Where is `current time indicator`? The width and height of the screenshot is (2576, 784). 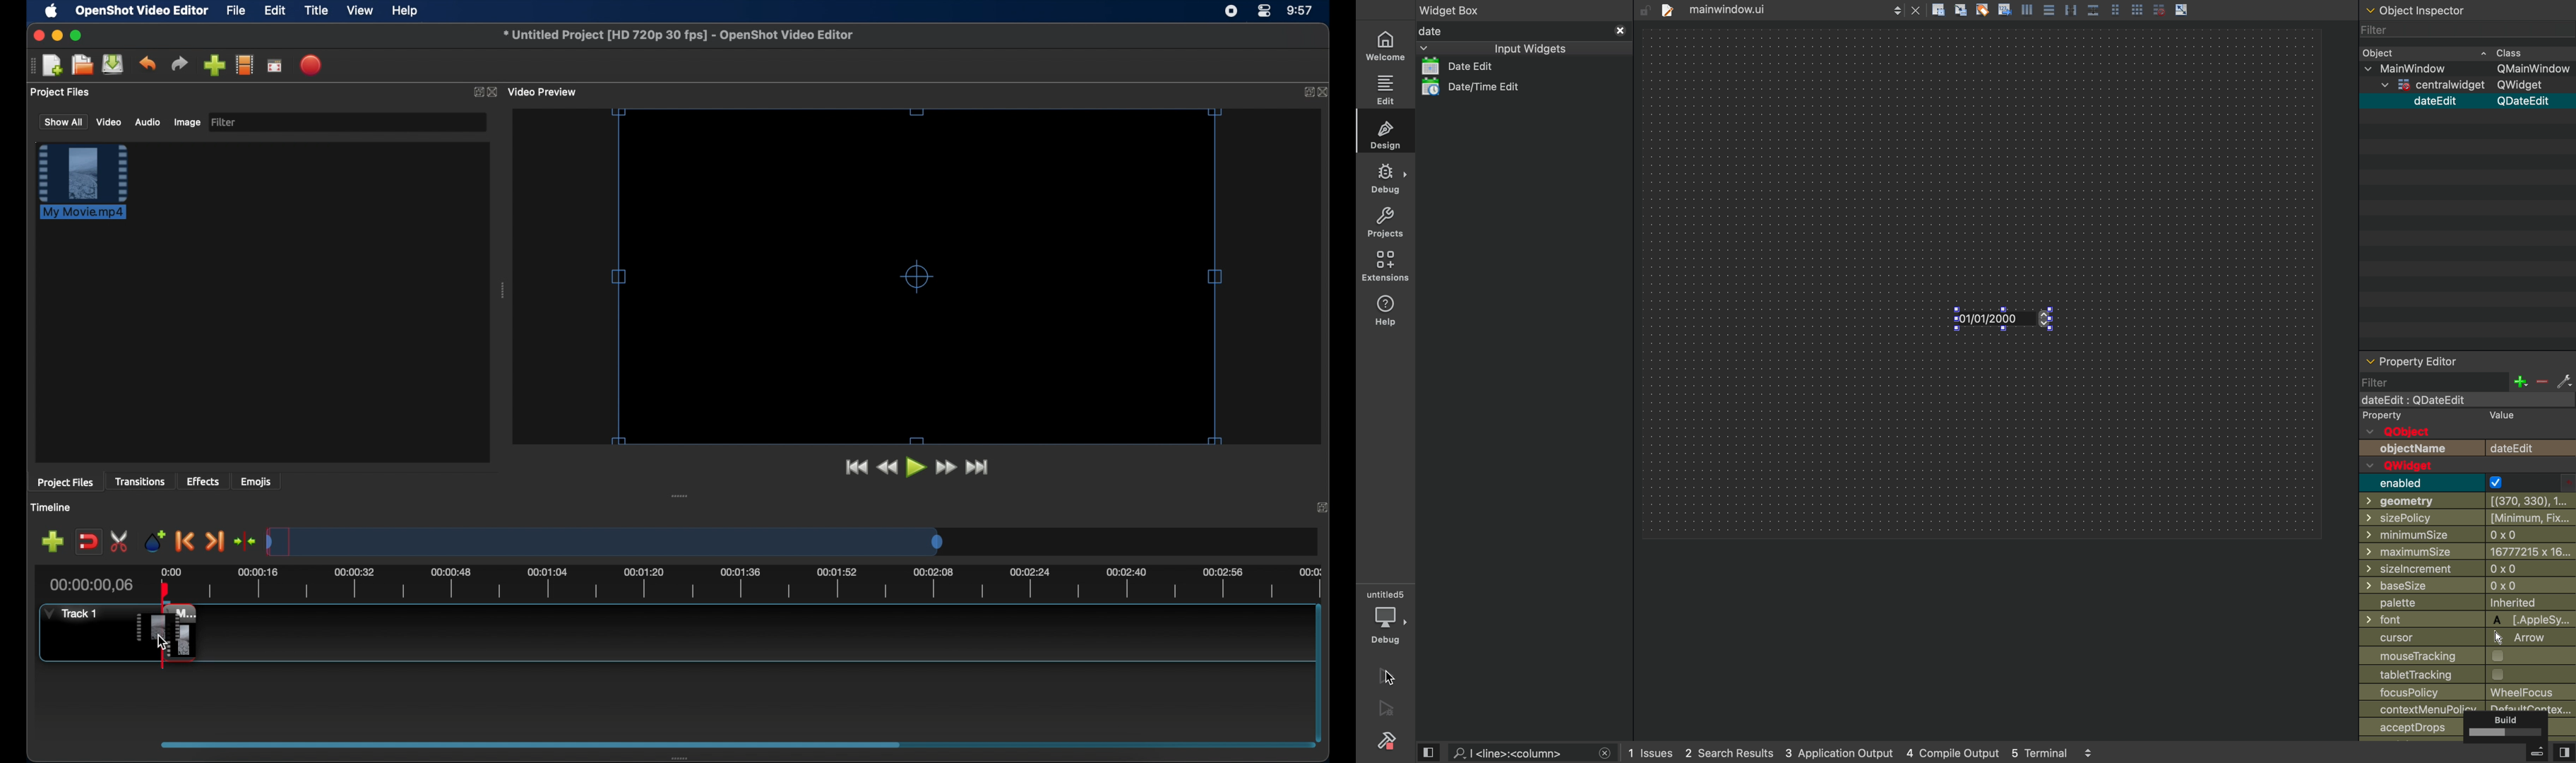 current time indicator is located at coordinates (92, 585).